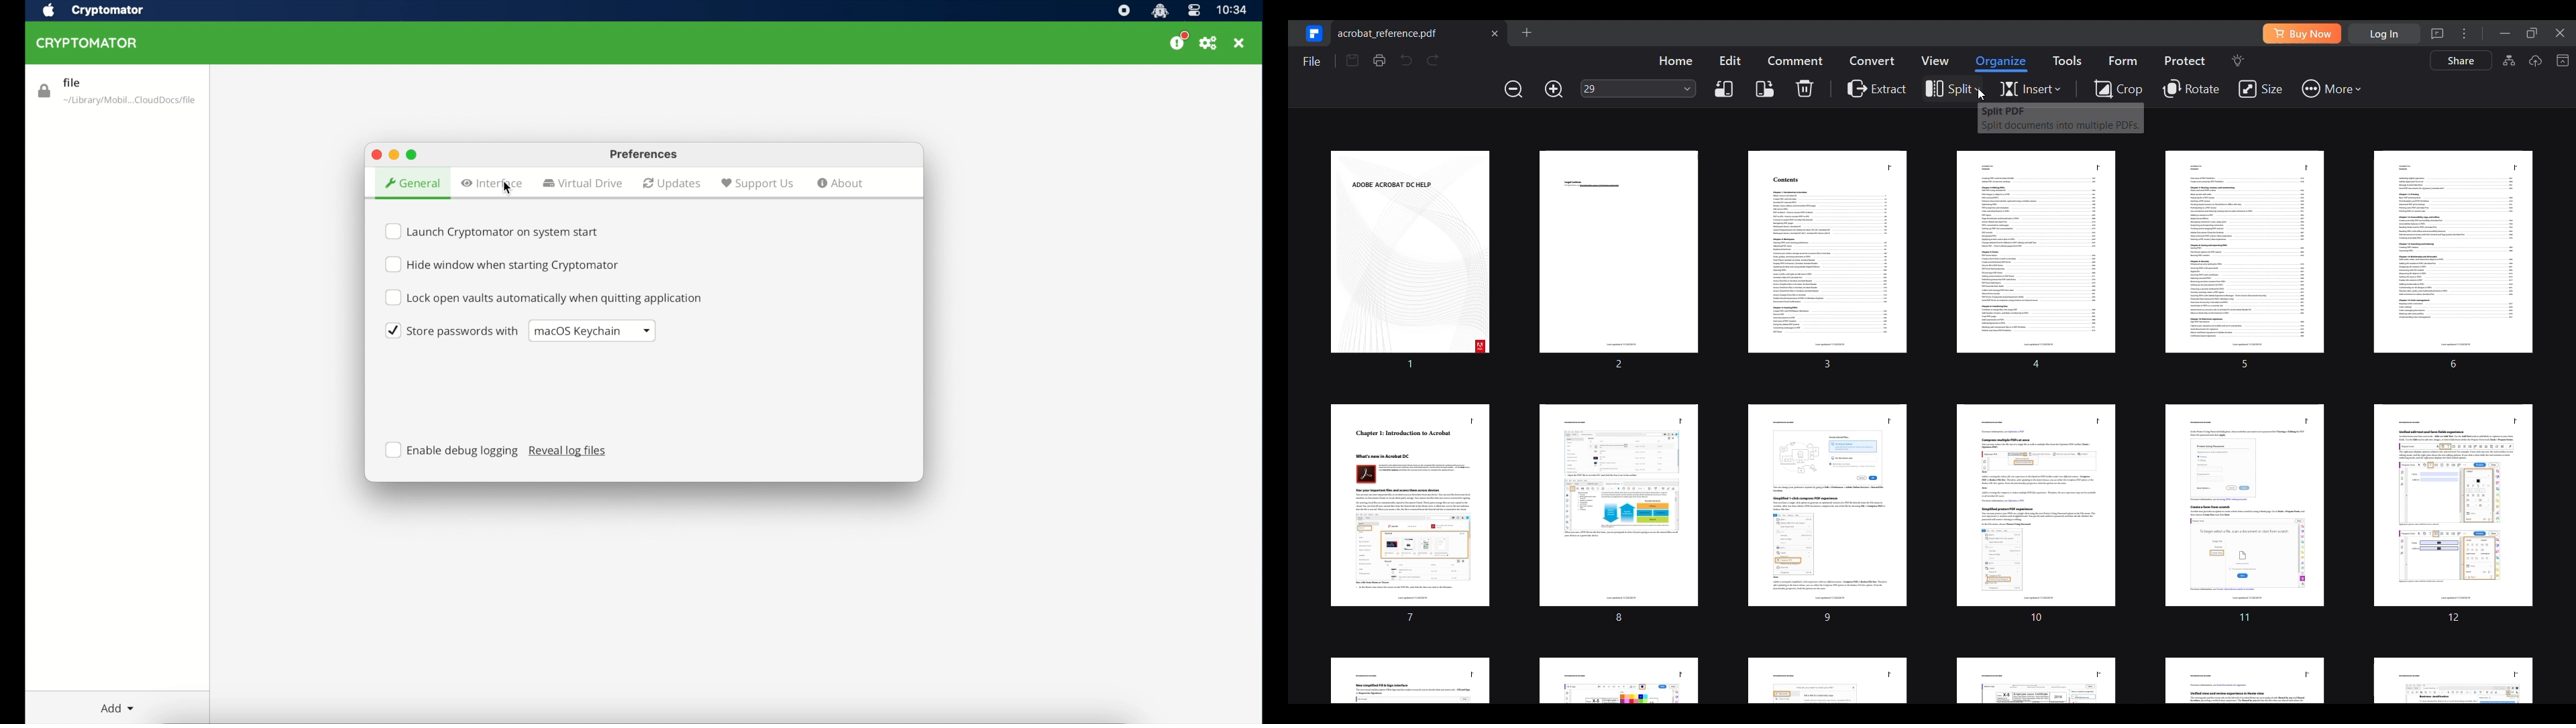 The width and height of the screenshot is (2576, 728). Describe the element at coordinates (452, 332) in the screenshot. I see `checkbox` at that location.